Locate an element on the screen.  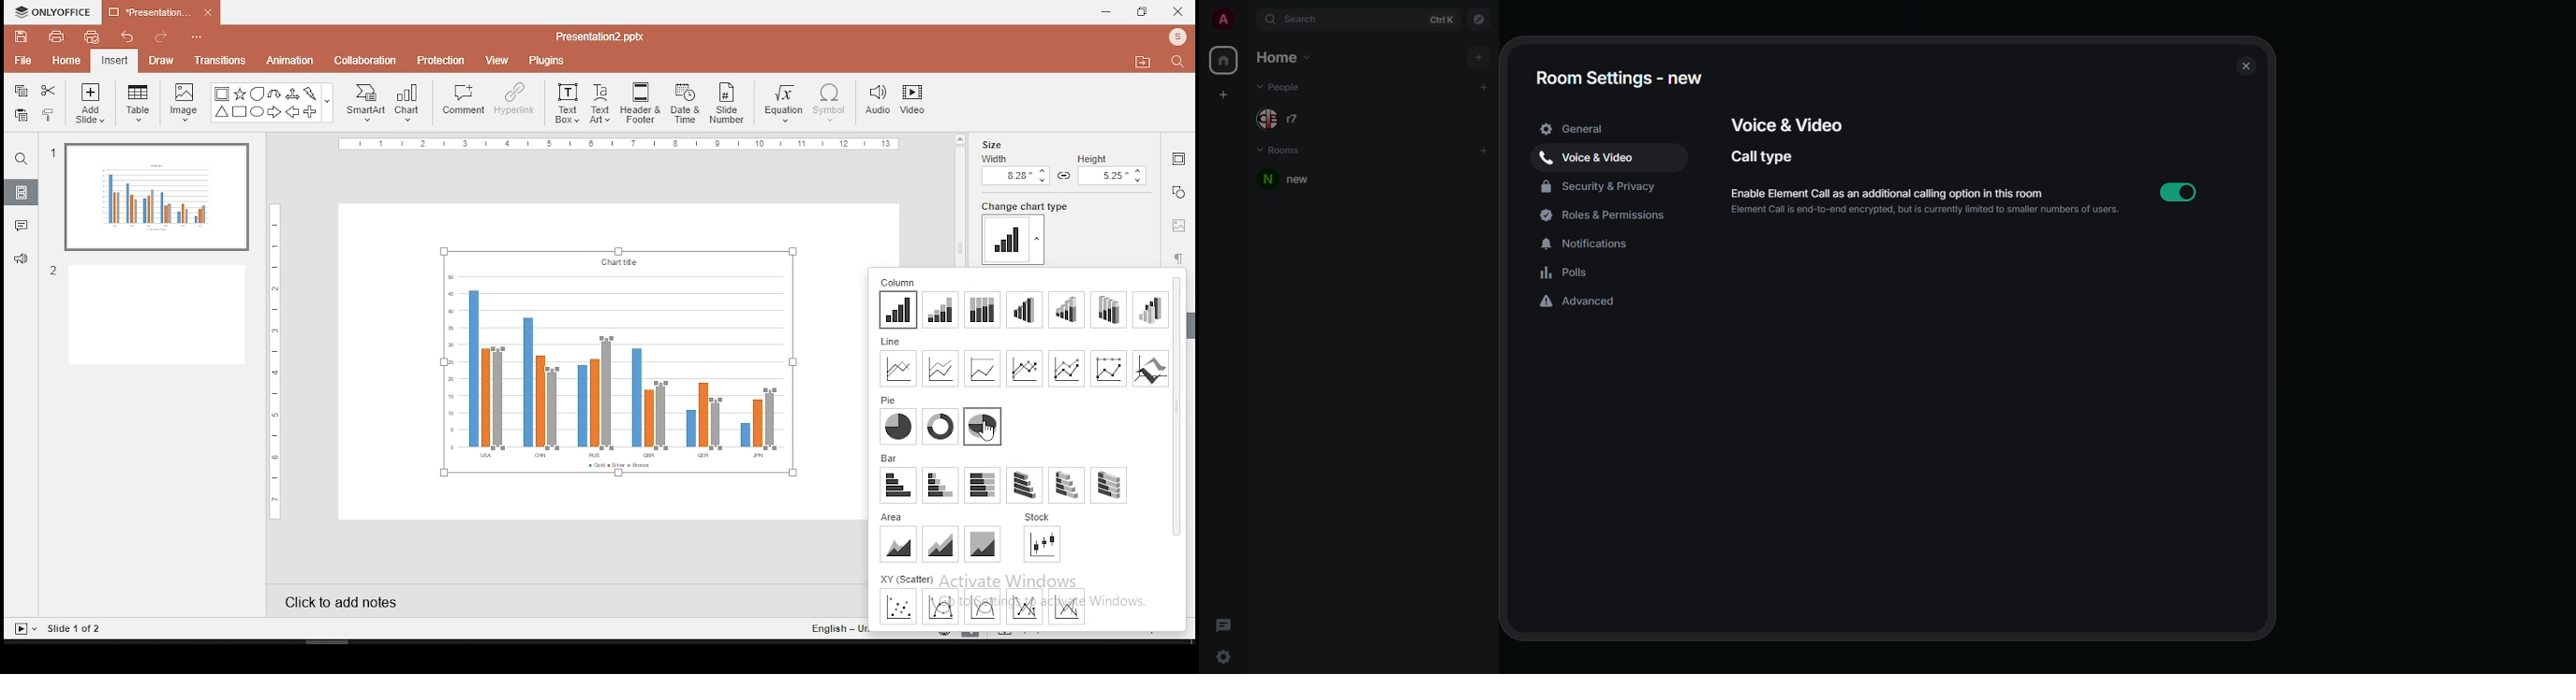
copy is located at coordinates (22, 91).